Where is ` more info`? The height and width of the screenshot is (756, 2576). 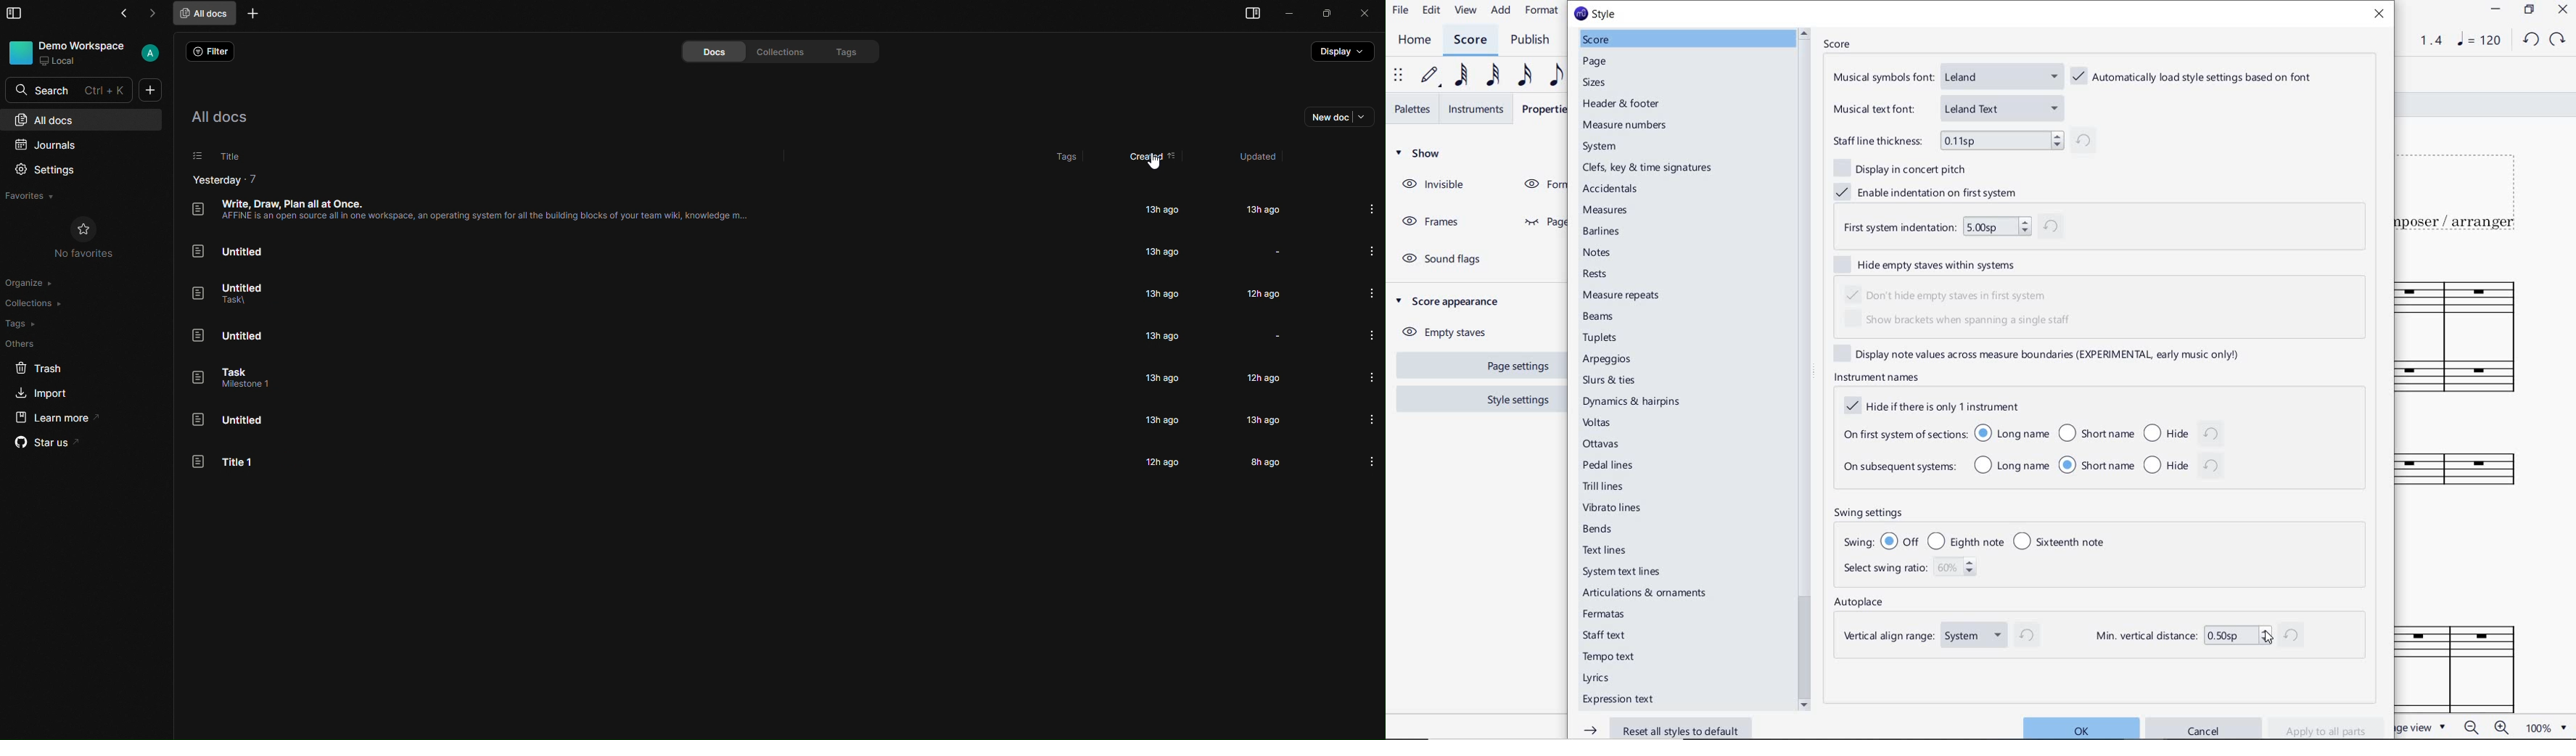  more info is located at coordinates (1375, 209).